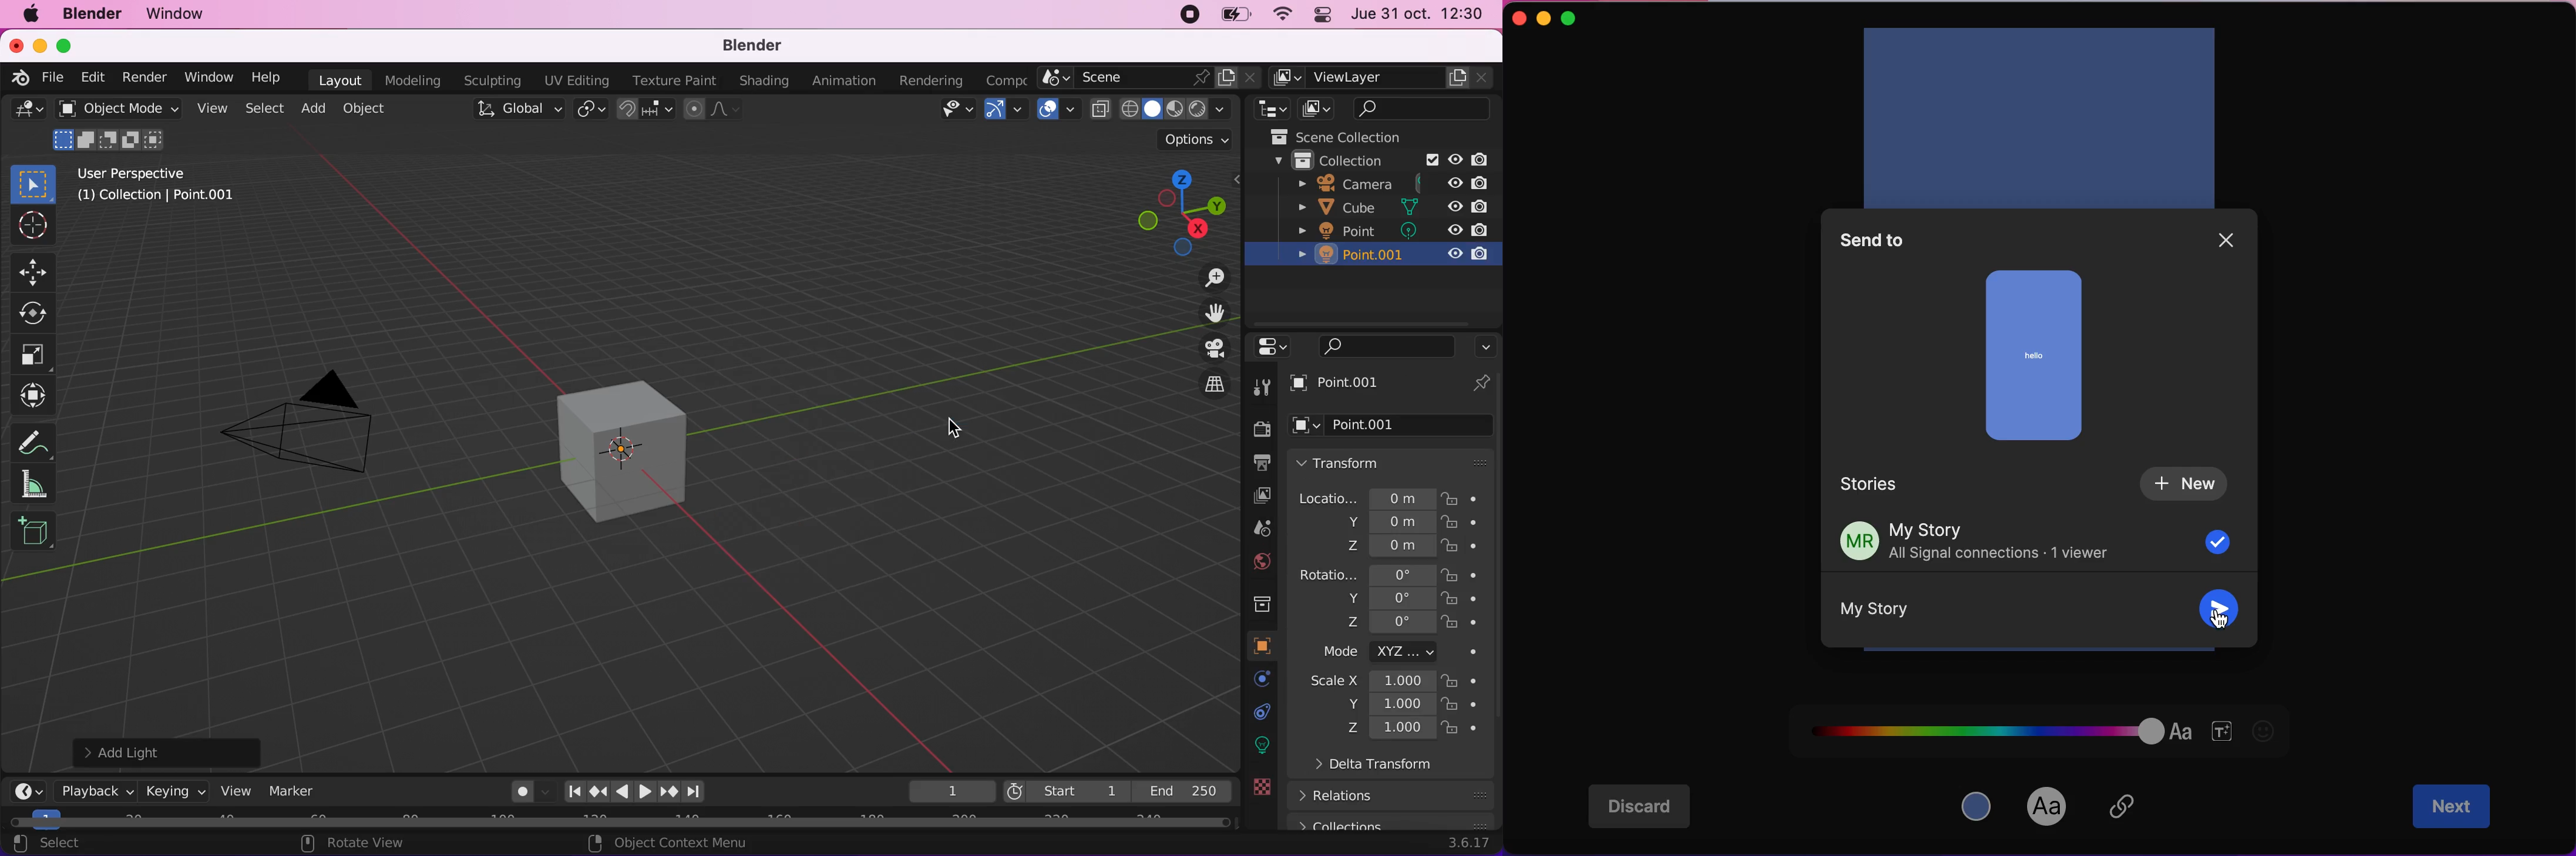 The image size is (2576, 868). Describe the element at coordinates (1484, 346) in the screenshot. I see `options` at that location.